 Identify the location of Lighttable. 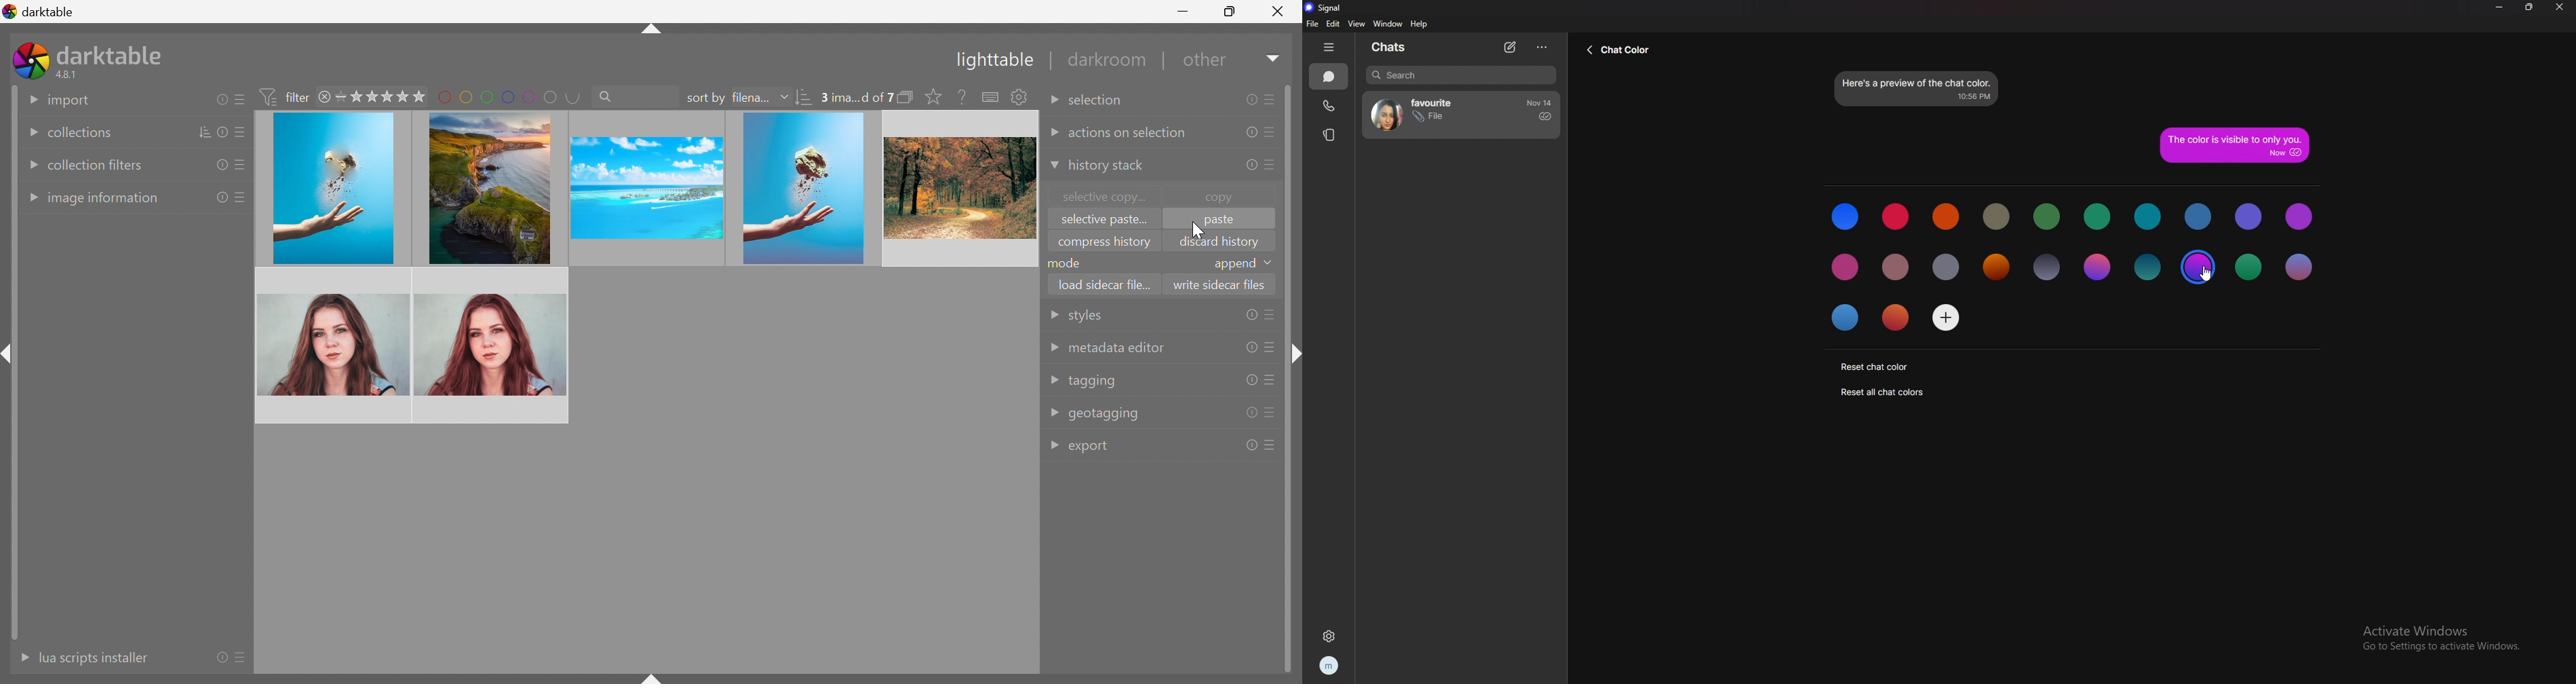
(991, 62).